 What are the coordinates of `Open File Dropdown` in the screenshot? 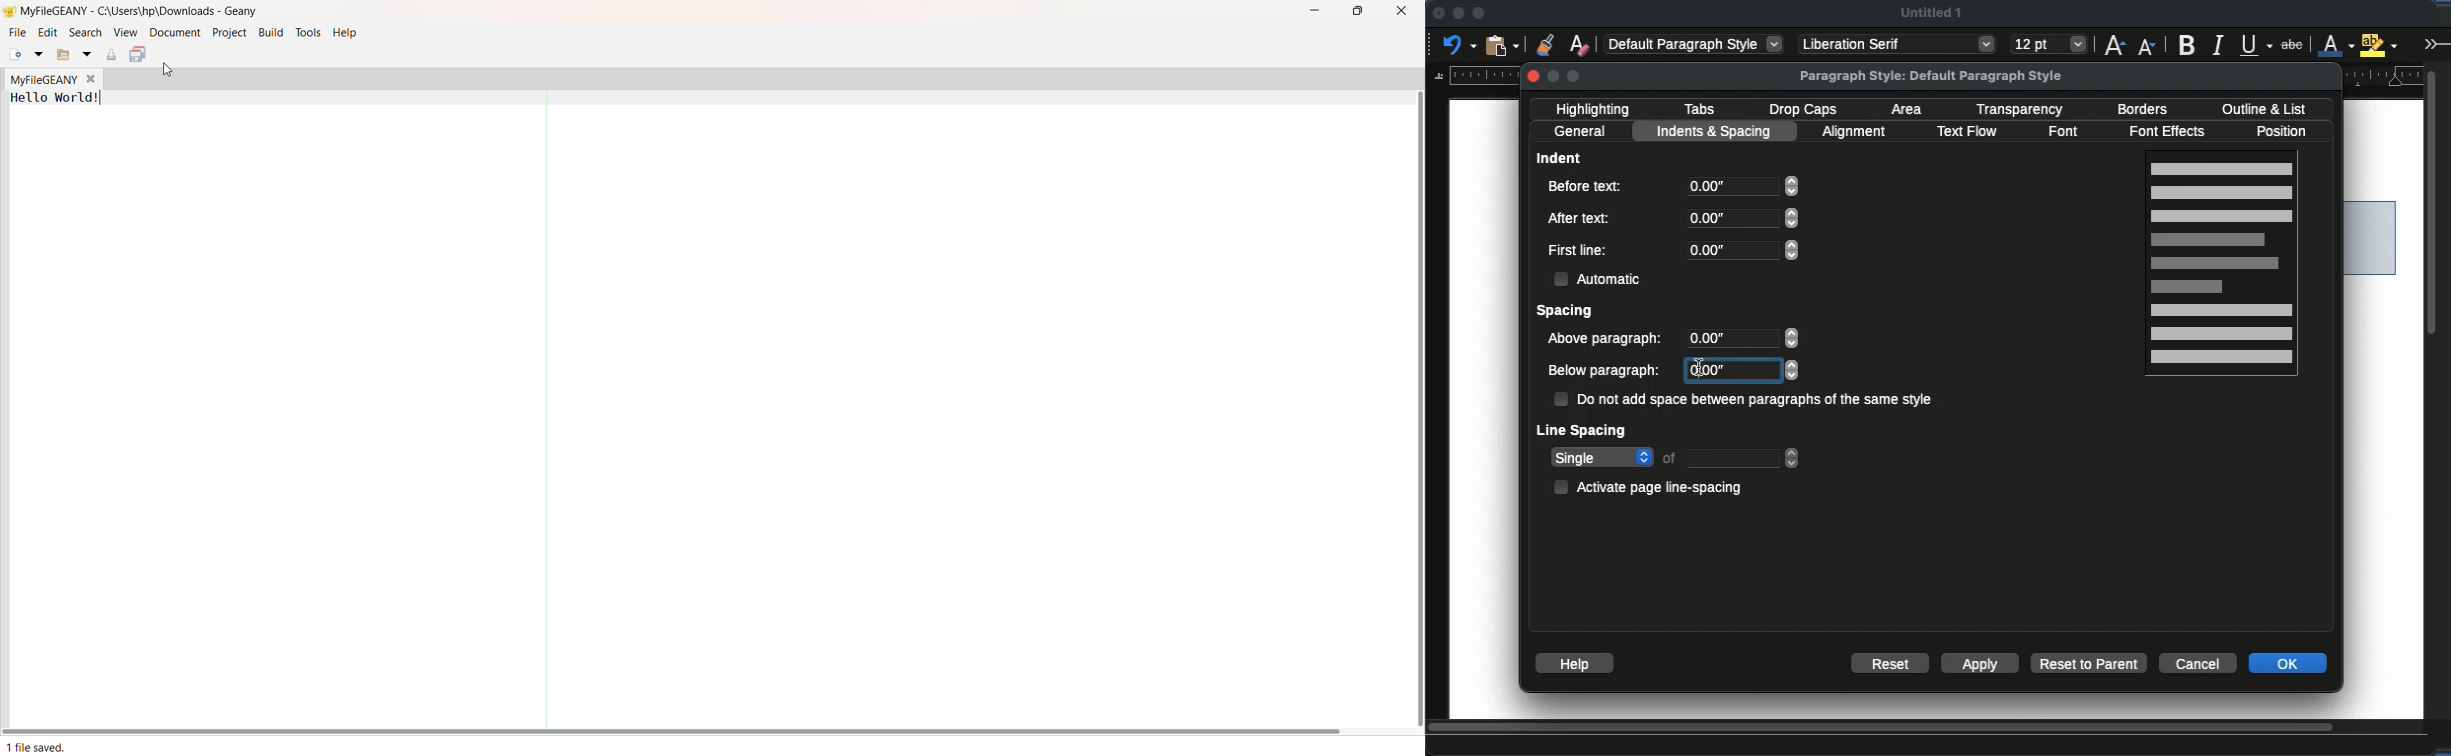 It's located at (88, 55).